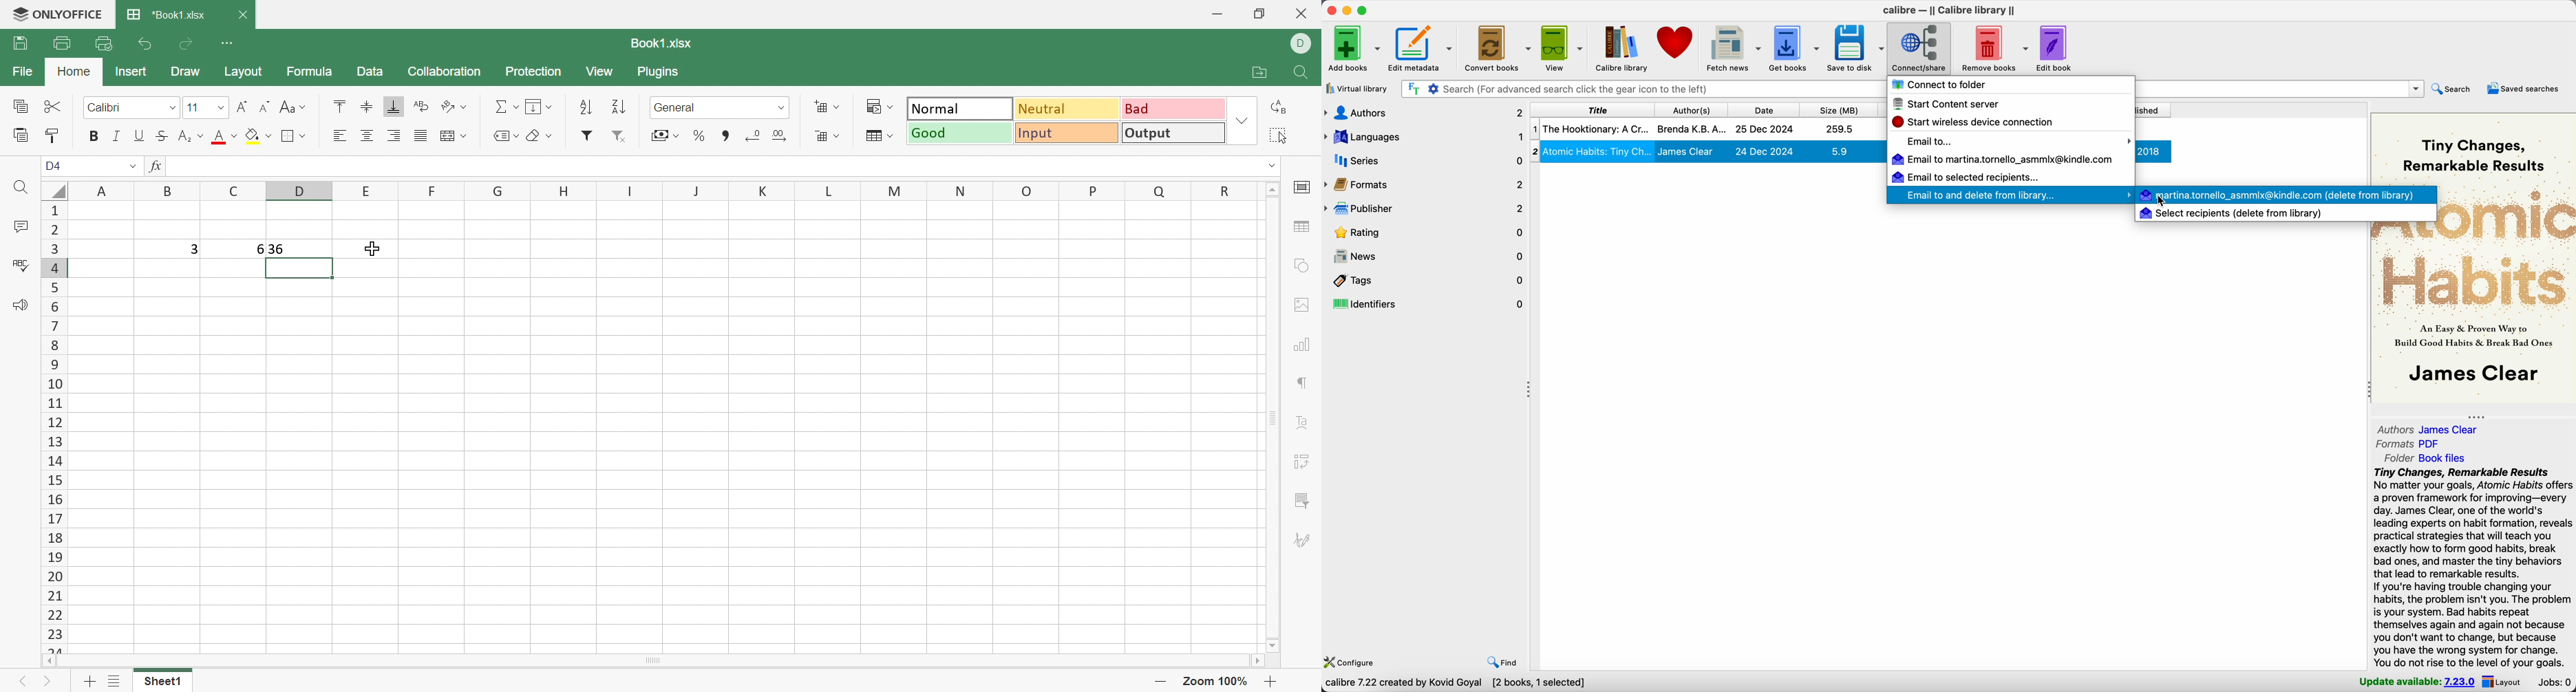  What do you see at coordinates (829, 136) in the screenshot?
I see `Delete cells` at bounding box center [829, 136].